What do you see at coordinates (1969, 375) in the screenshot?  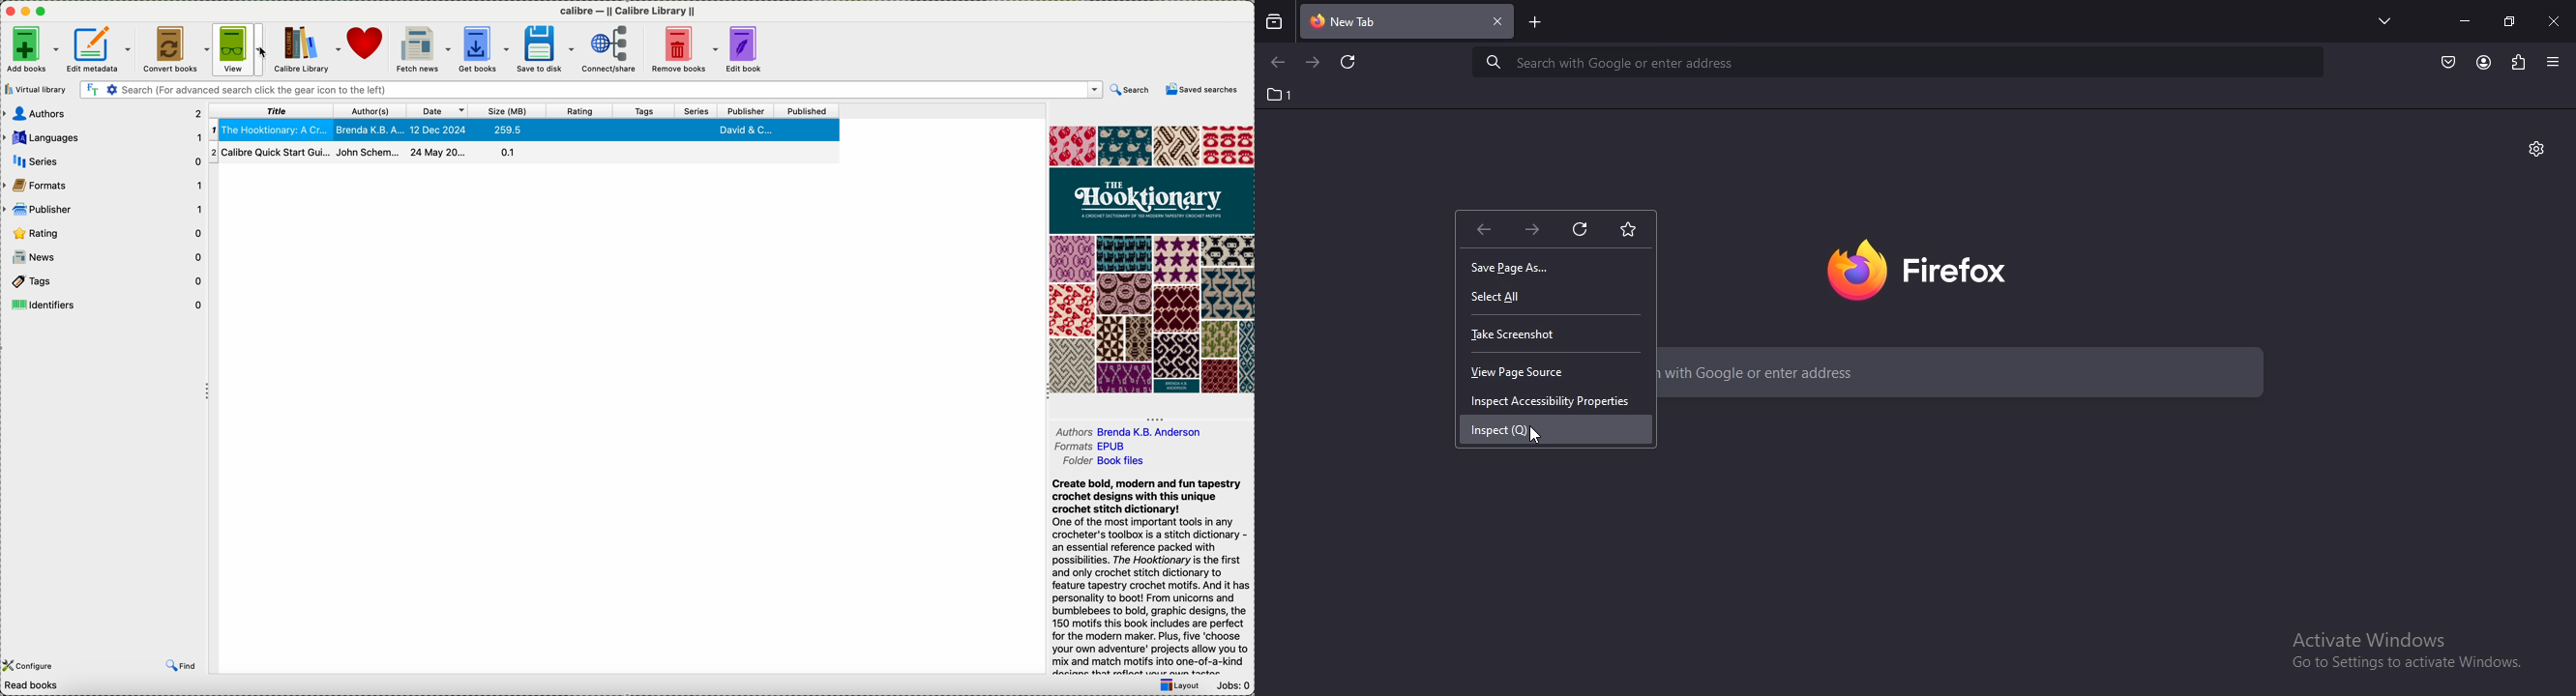 I see `search` at bounding box center [1969, 375].